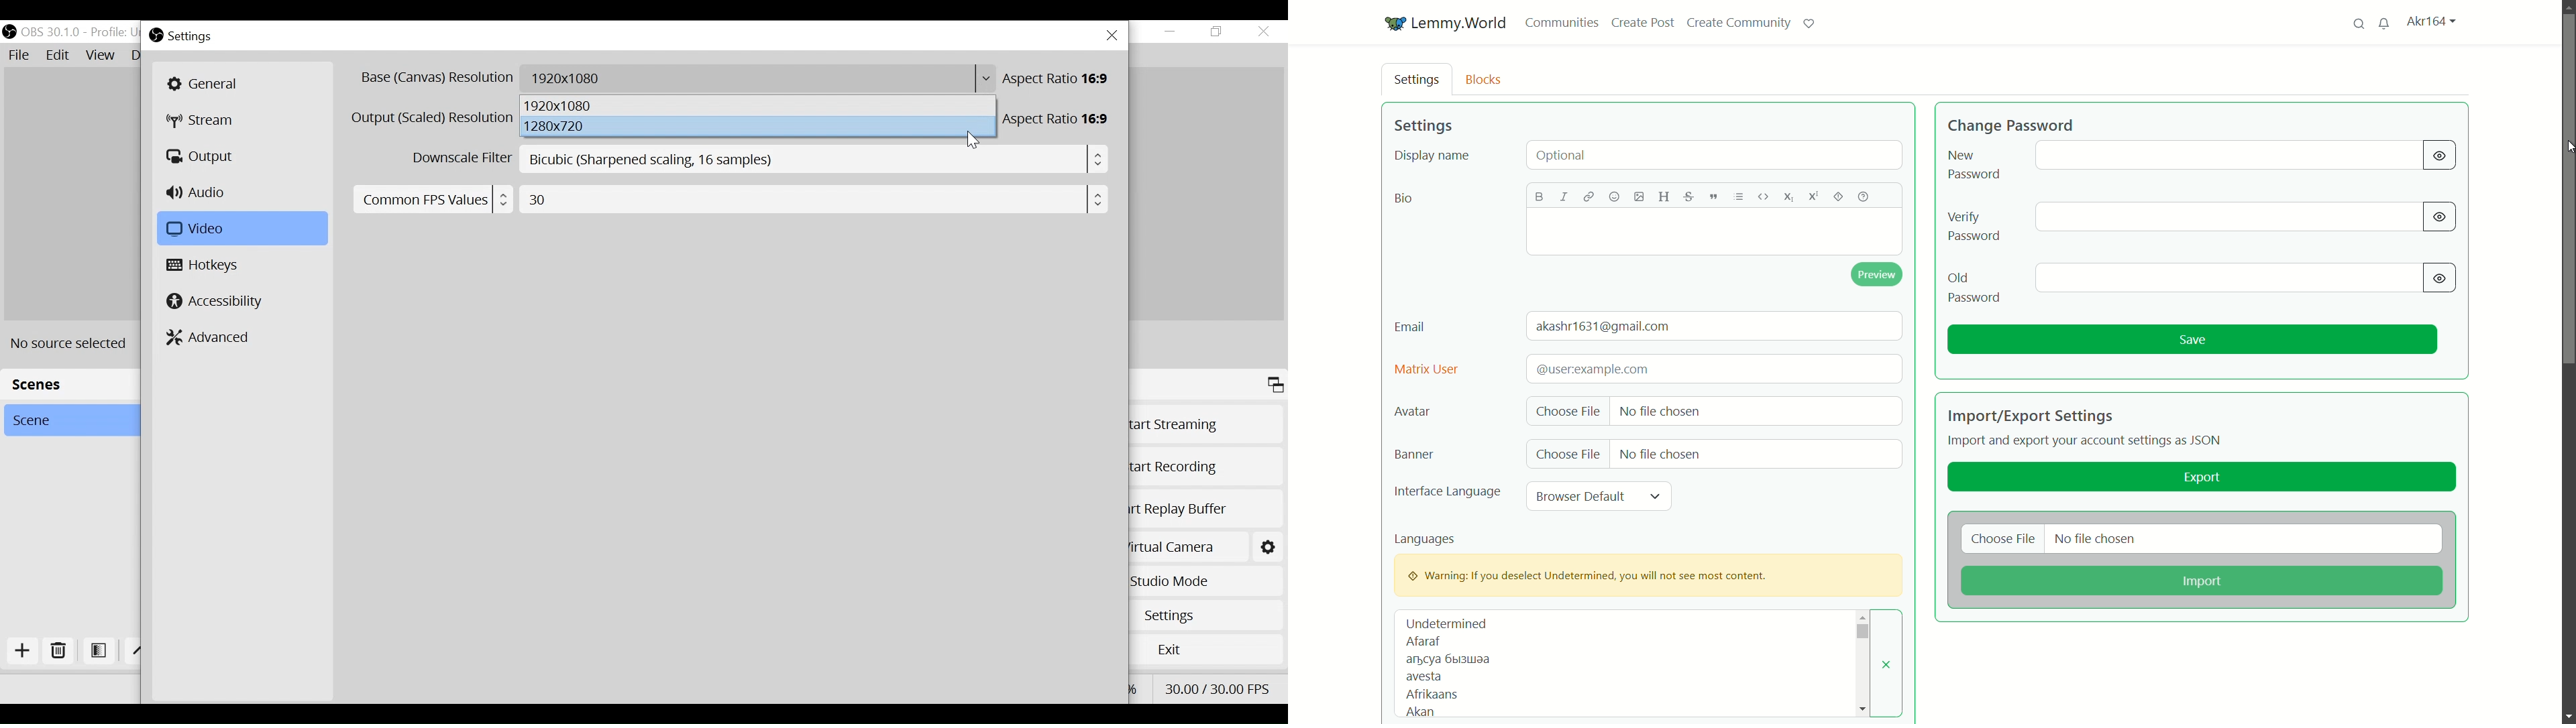 The image size is (2576, 728). I want to click on Stream, so click(207, 121).